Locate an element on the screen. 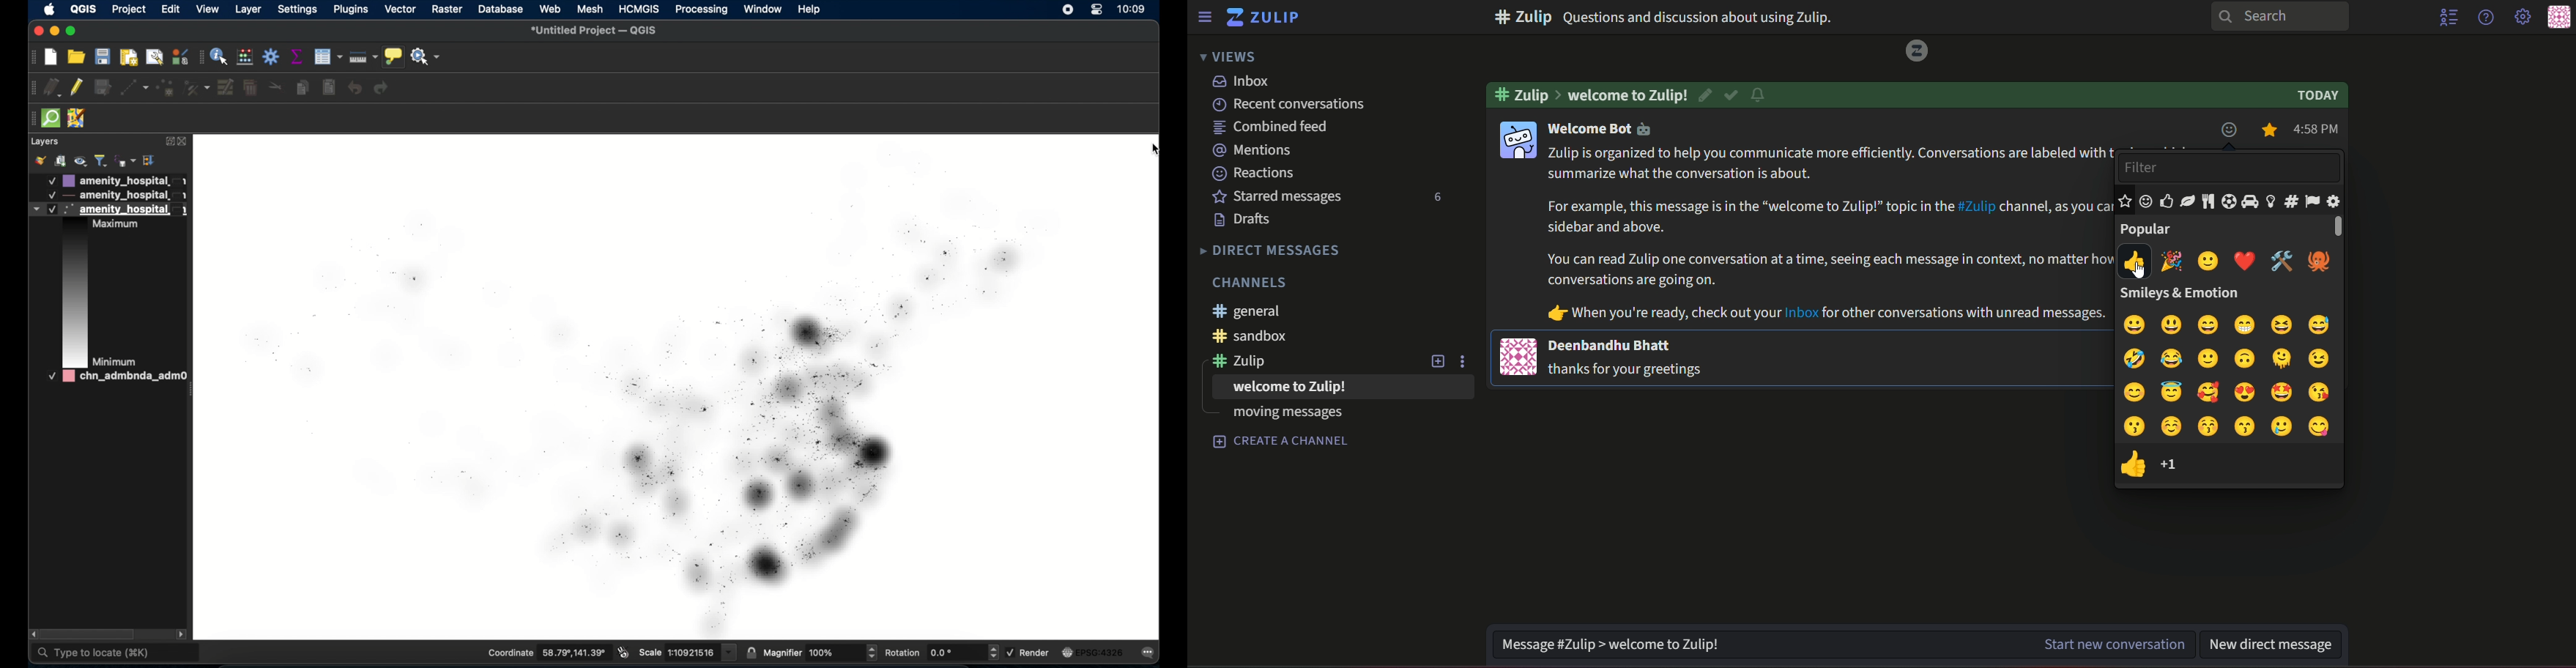 Image resolution: width=2576 pixels, height=672 pixels. Maximum is located at coordinates (120, 225).